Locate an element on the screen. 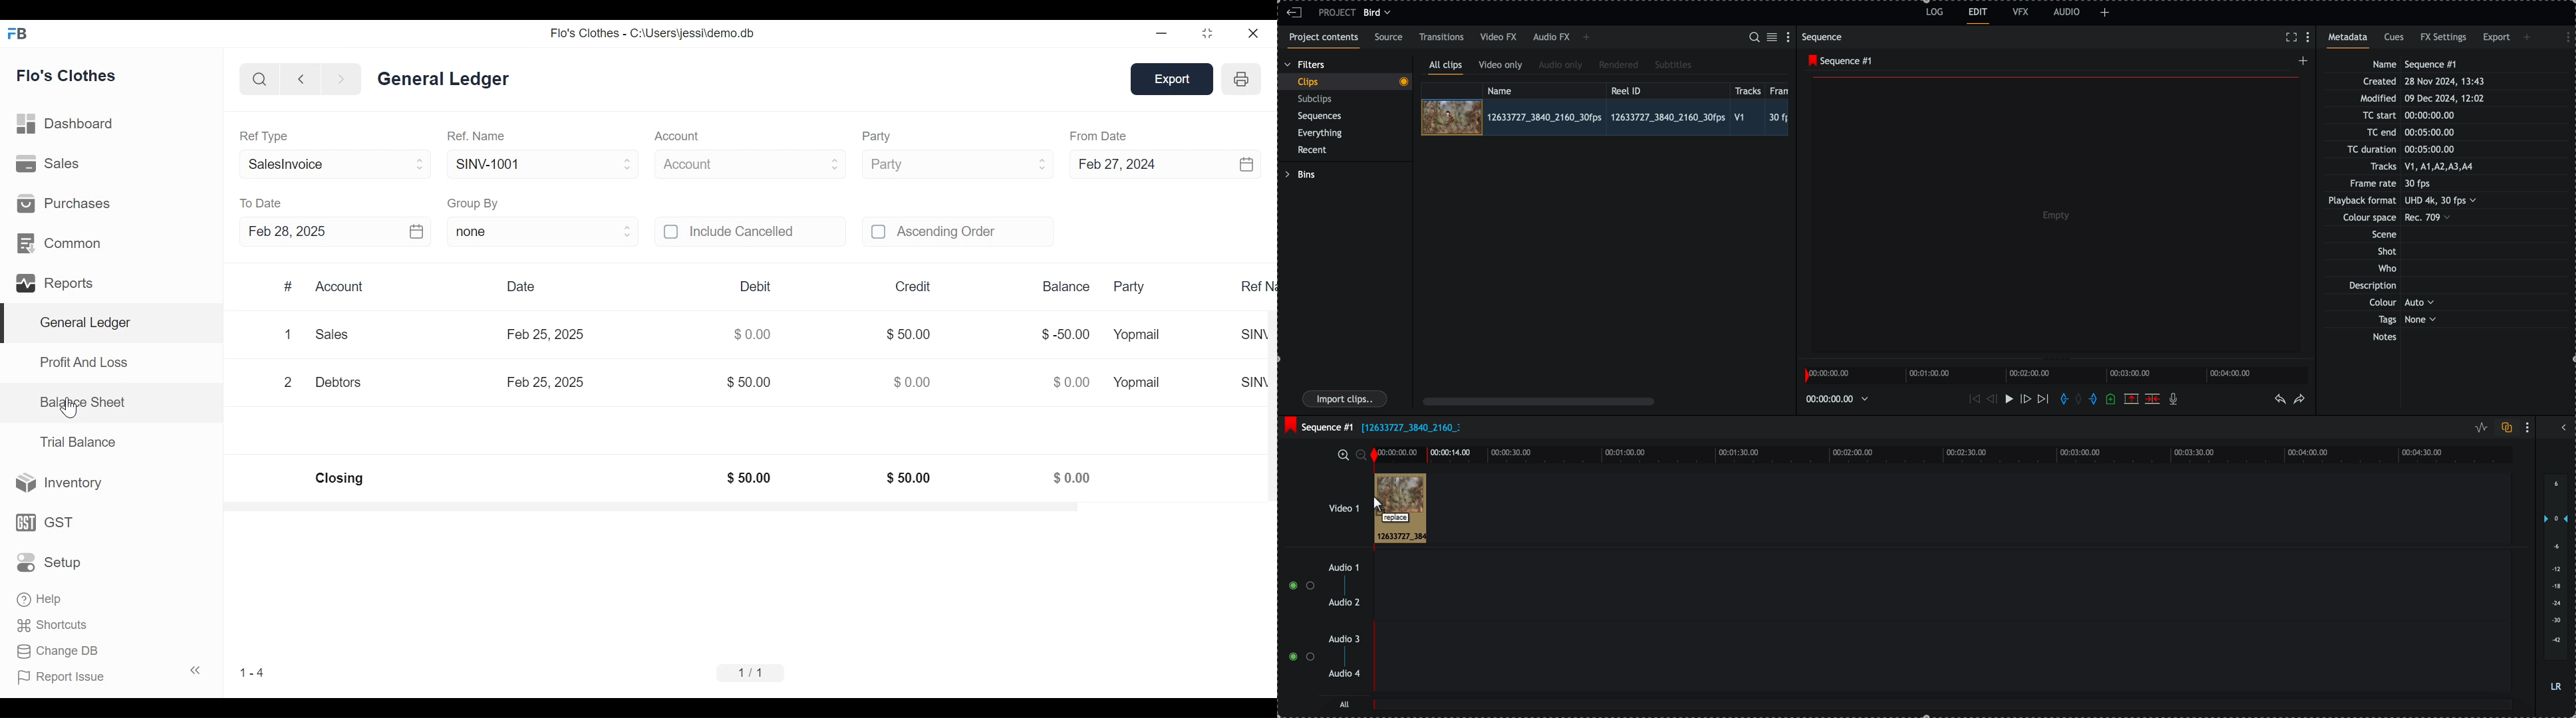 The width and height of the screenshot is (2576, 728). FB logo is located at coordinates (18, 33).